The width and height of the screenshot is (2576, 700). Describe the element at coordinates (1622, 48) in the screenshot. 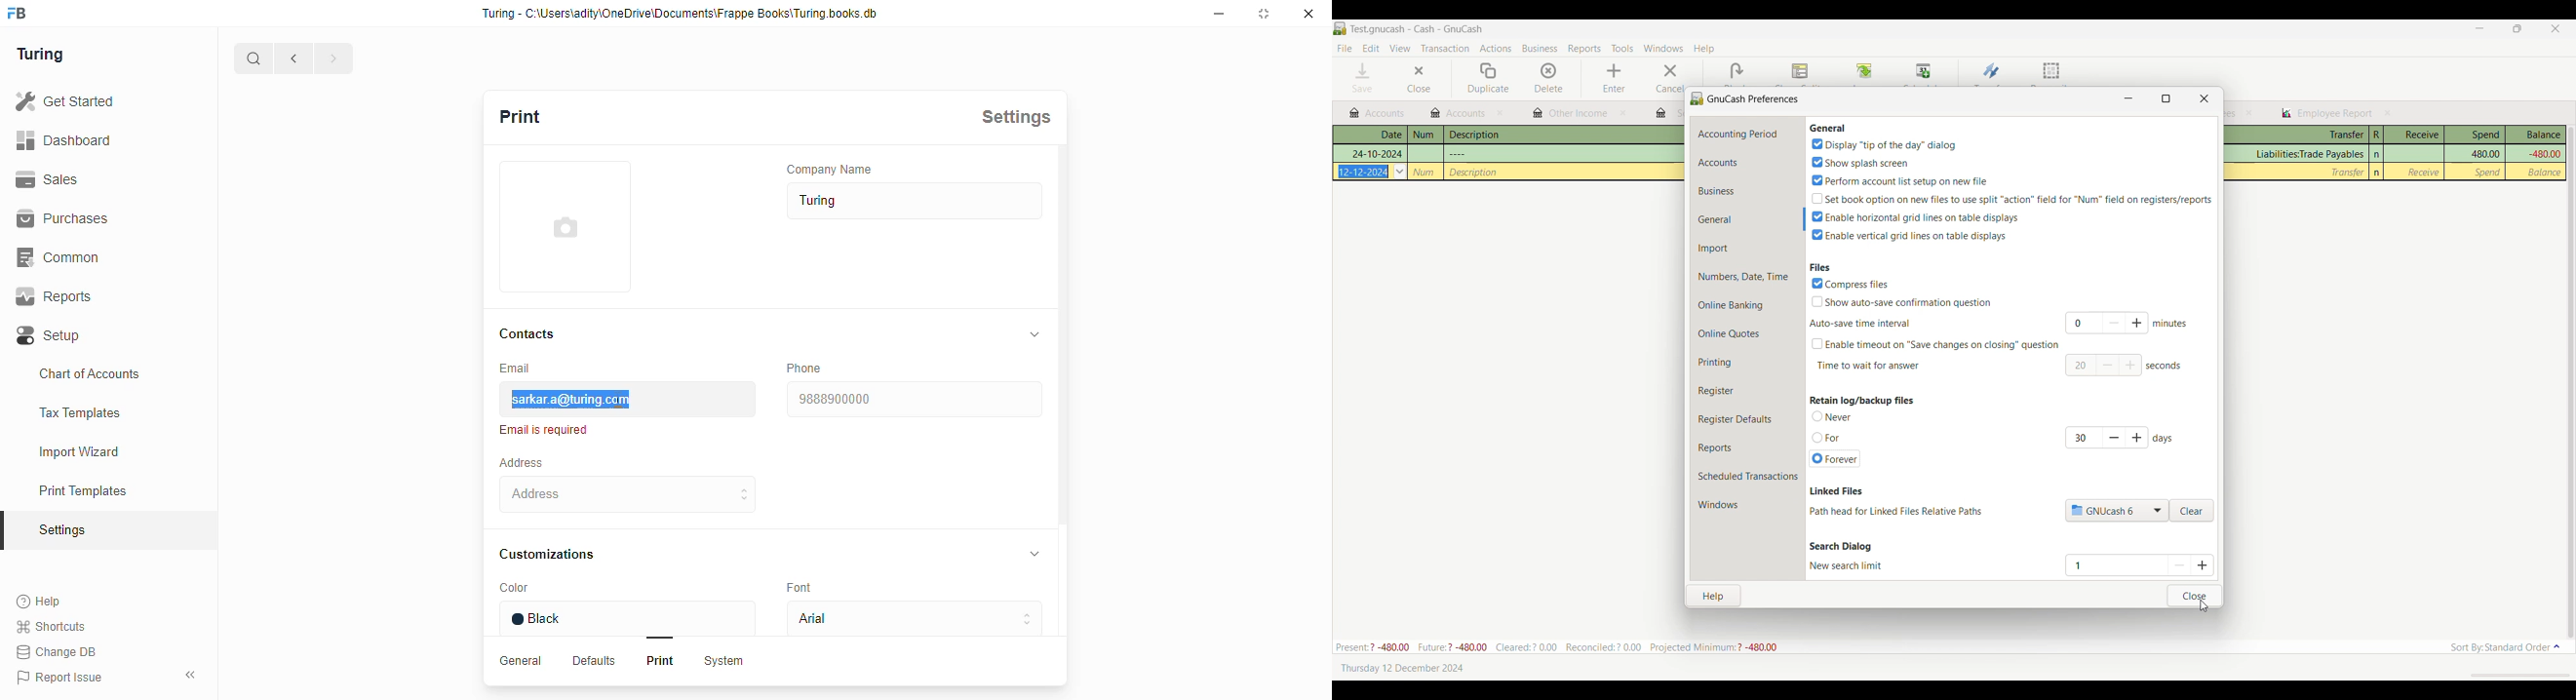

I see `Tools menu` at that location.